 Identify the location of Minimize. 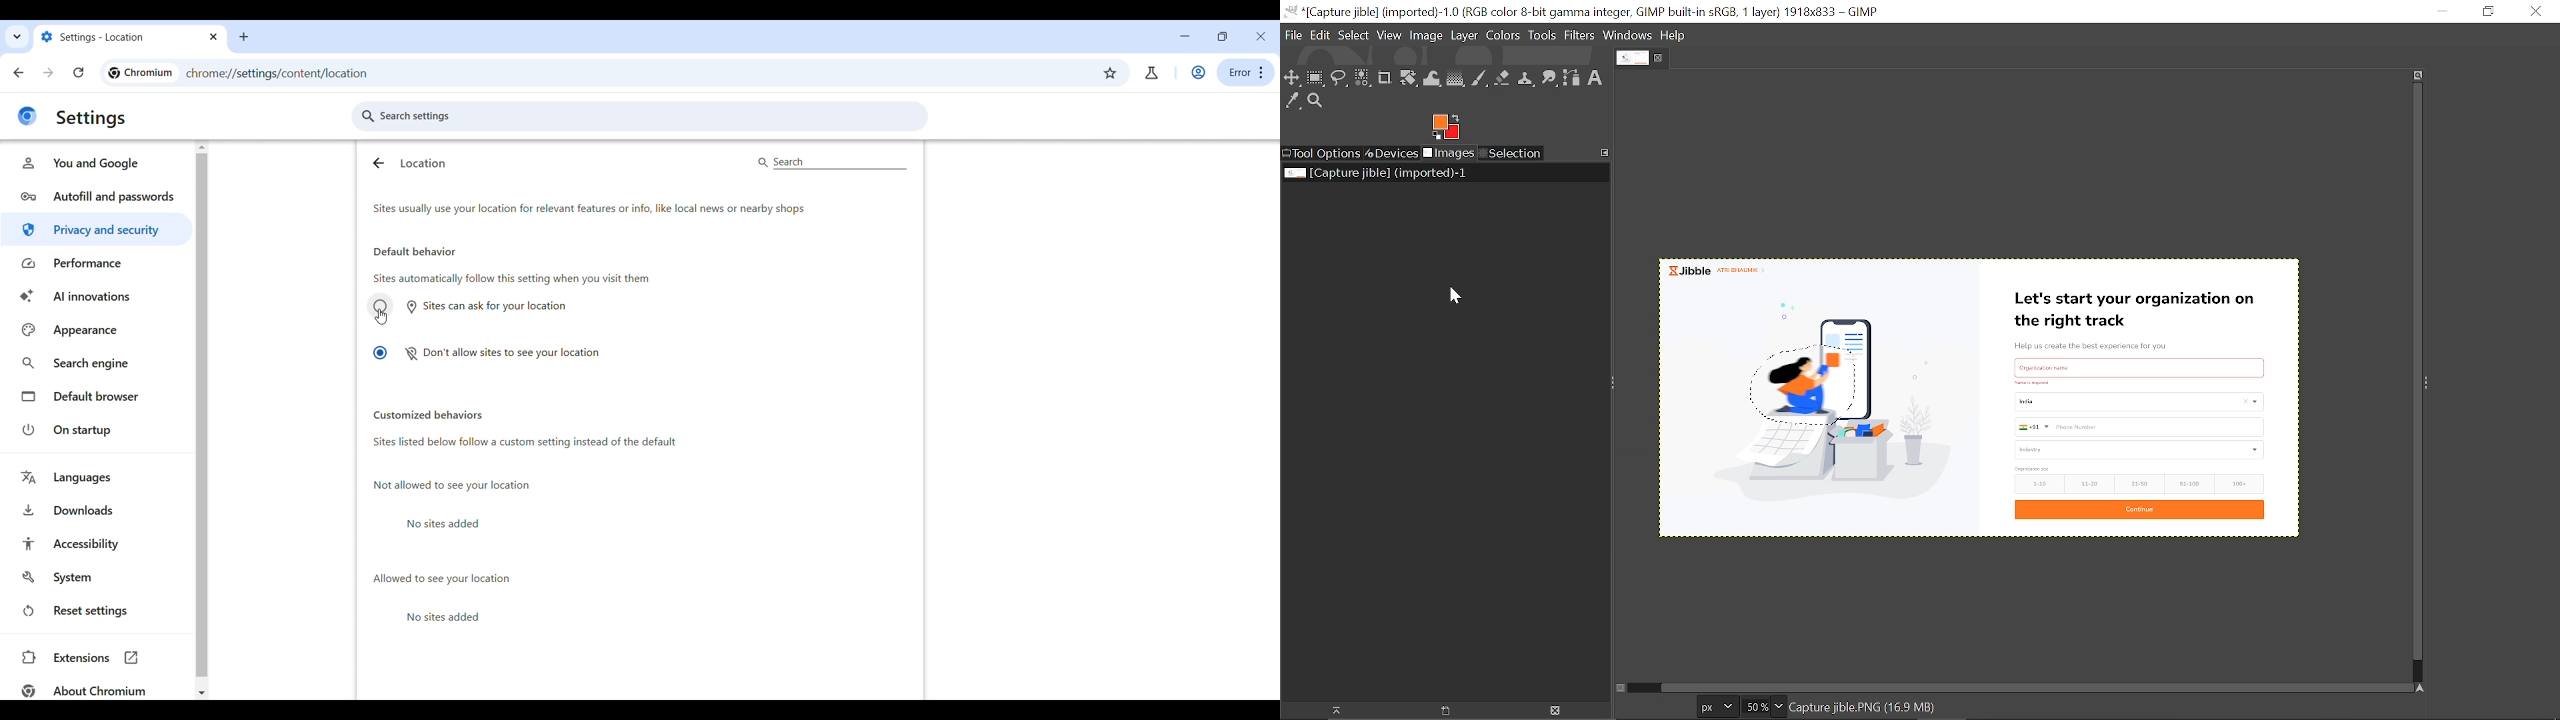
(2439, 11).